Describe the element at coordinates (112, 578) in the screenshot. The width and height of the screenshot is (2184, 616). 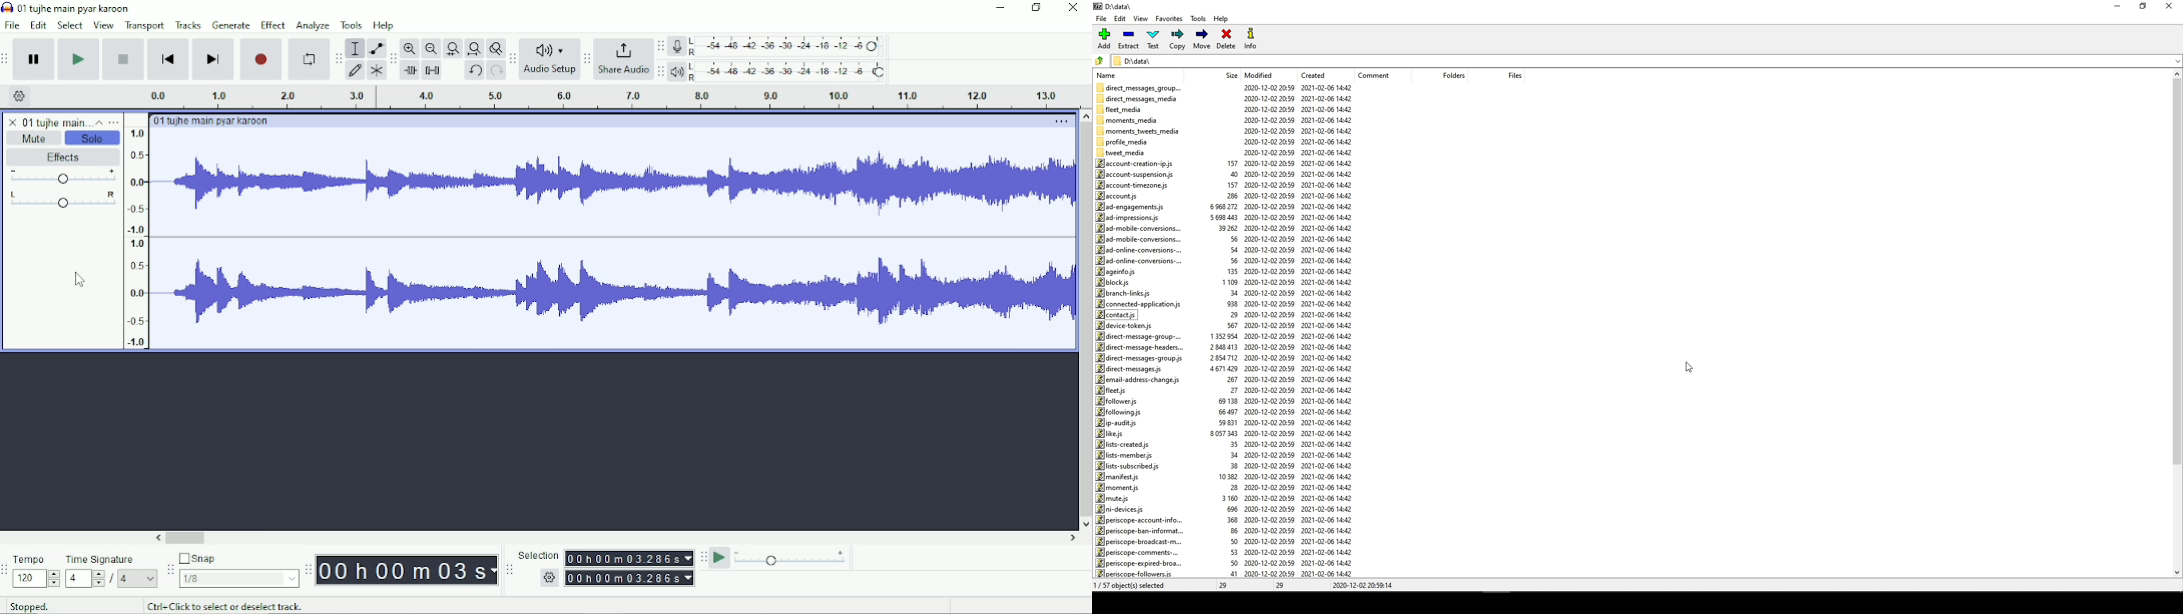
I see `` at that location.